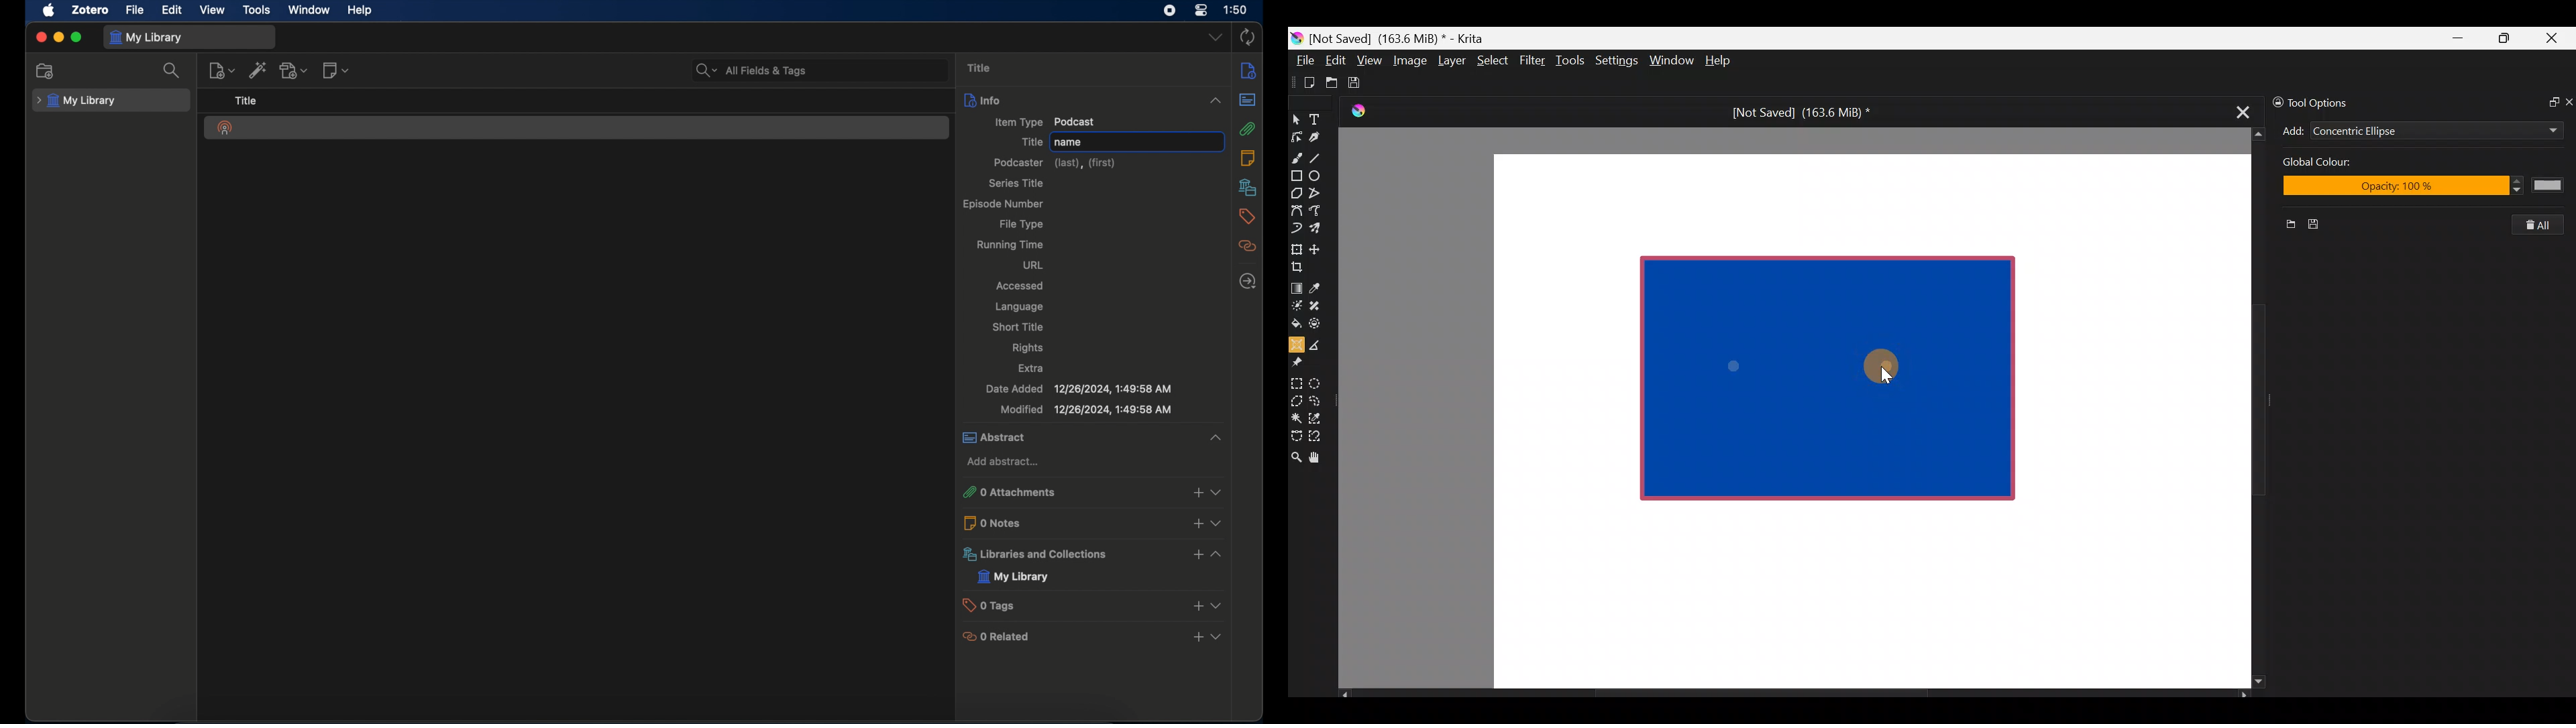  Describe the element at coordinates (1019, 326) in the screenshot. I see `short title` at that location.